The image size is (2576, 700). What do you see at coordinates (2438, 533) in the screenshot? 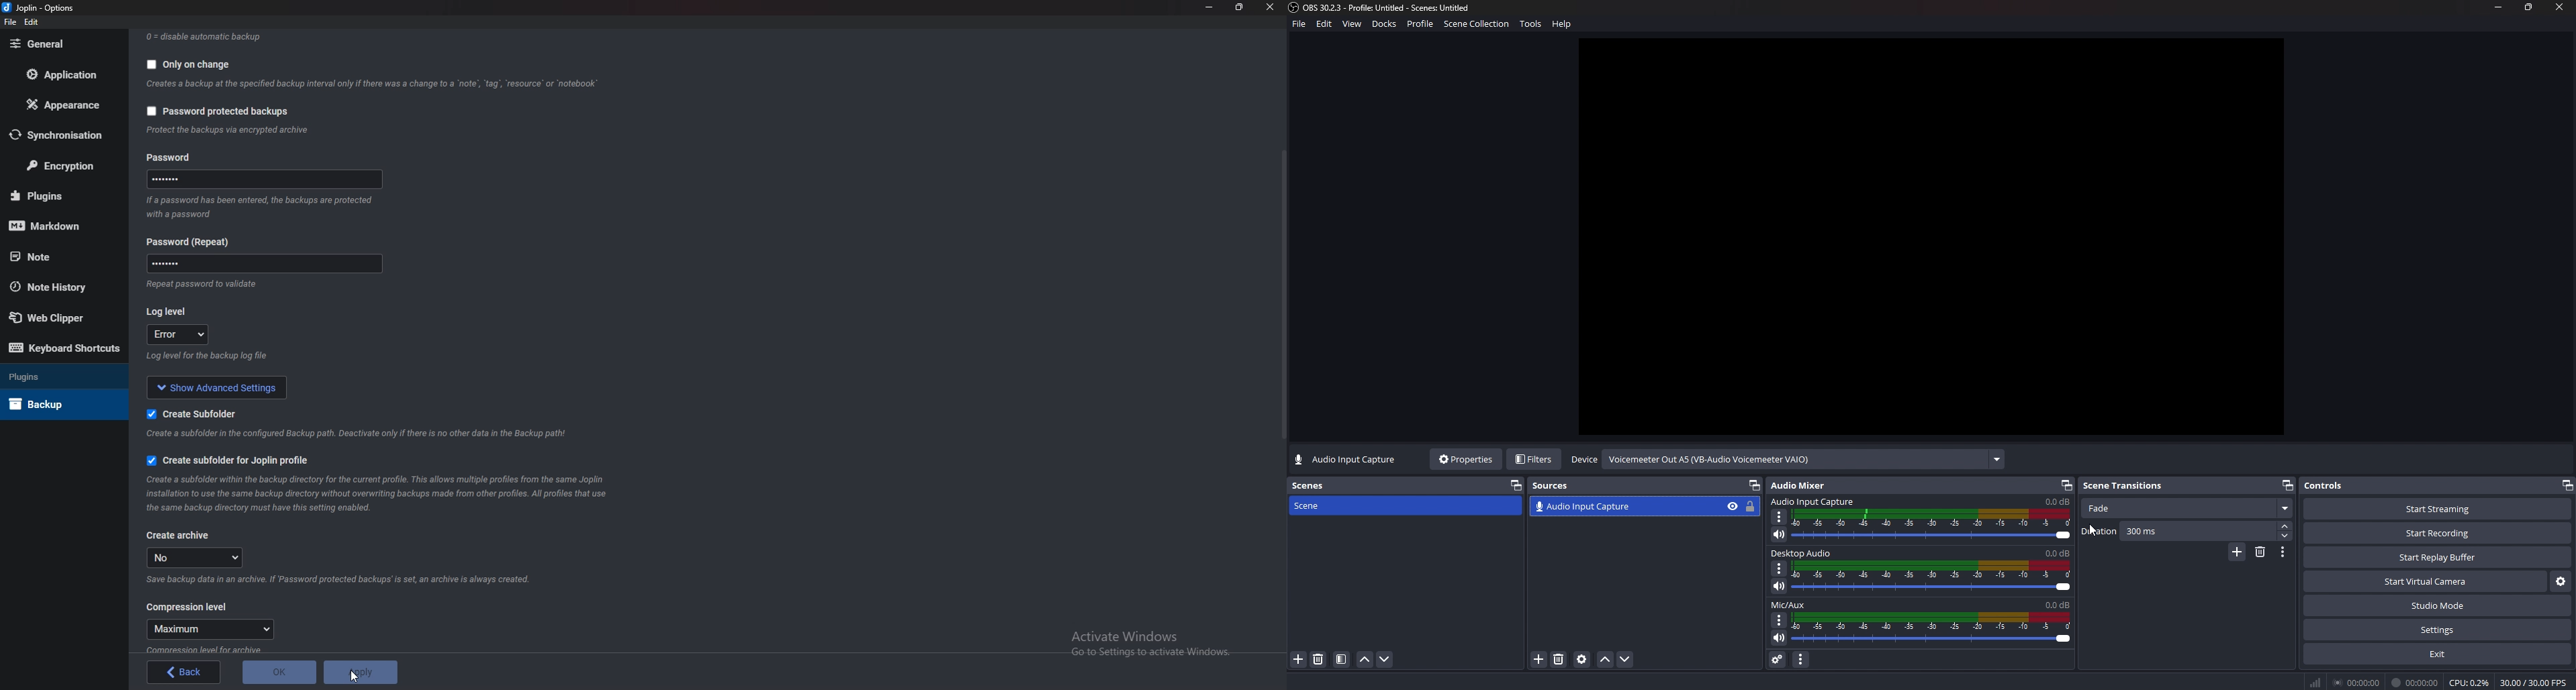
I see `start recording` at bounding box center [2438, 533].